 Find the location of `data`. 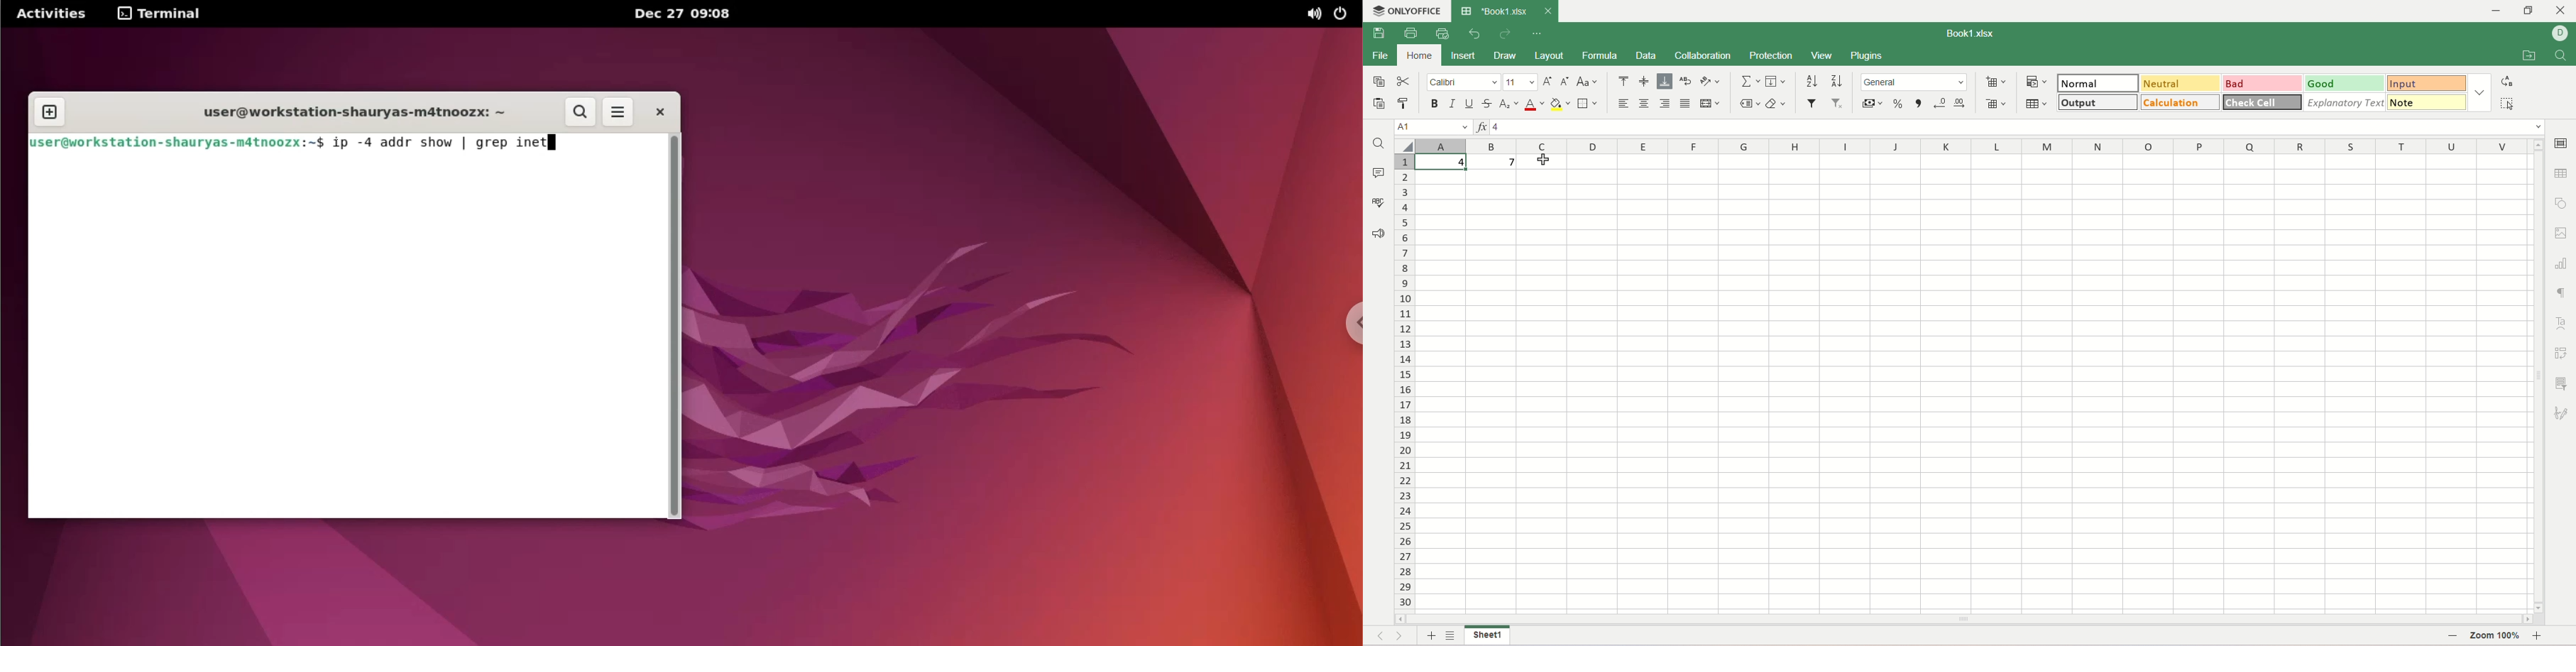

data is located at coordinates (1646, 56).